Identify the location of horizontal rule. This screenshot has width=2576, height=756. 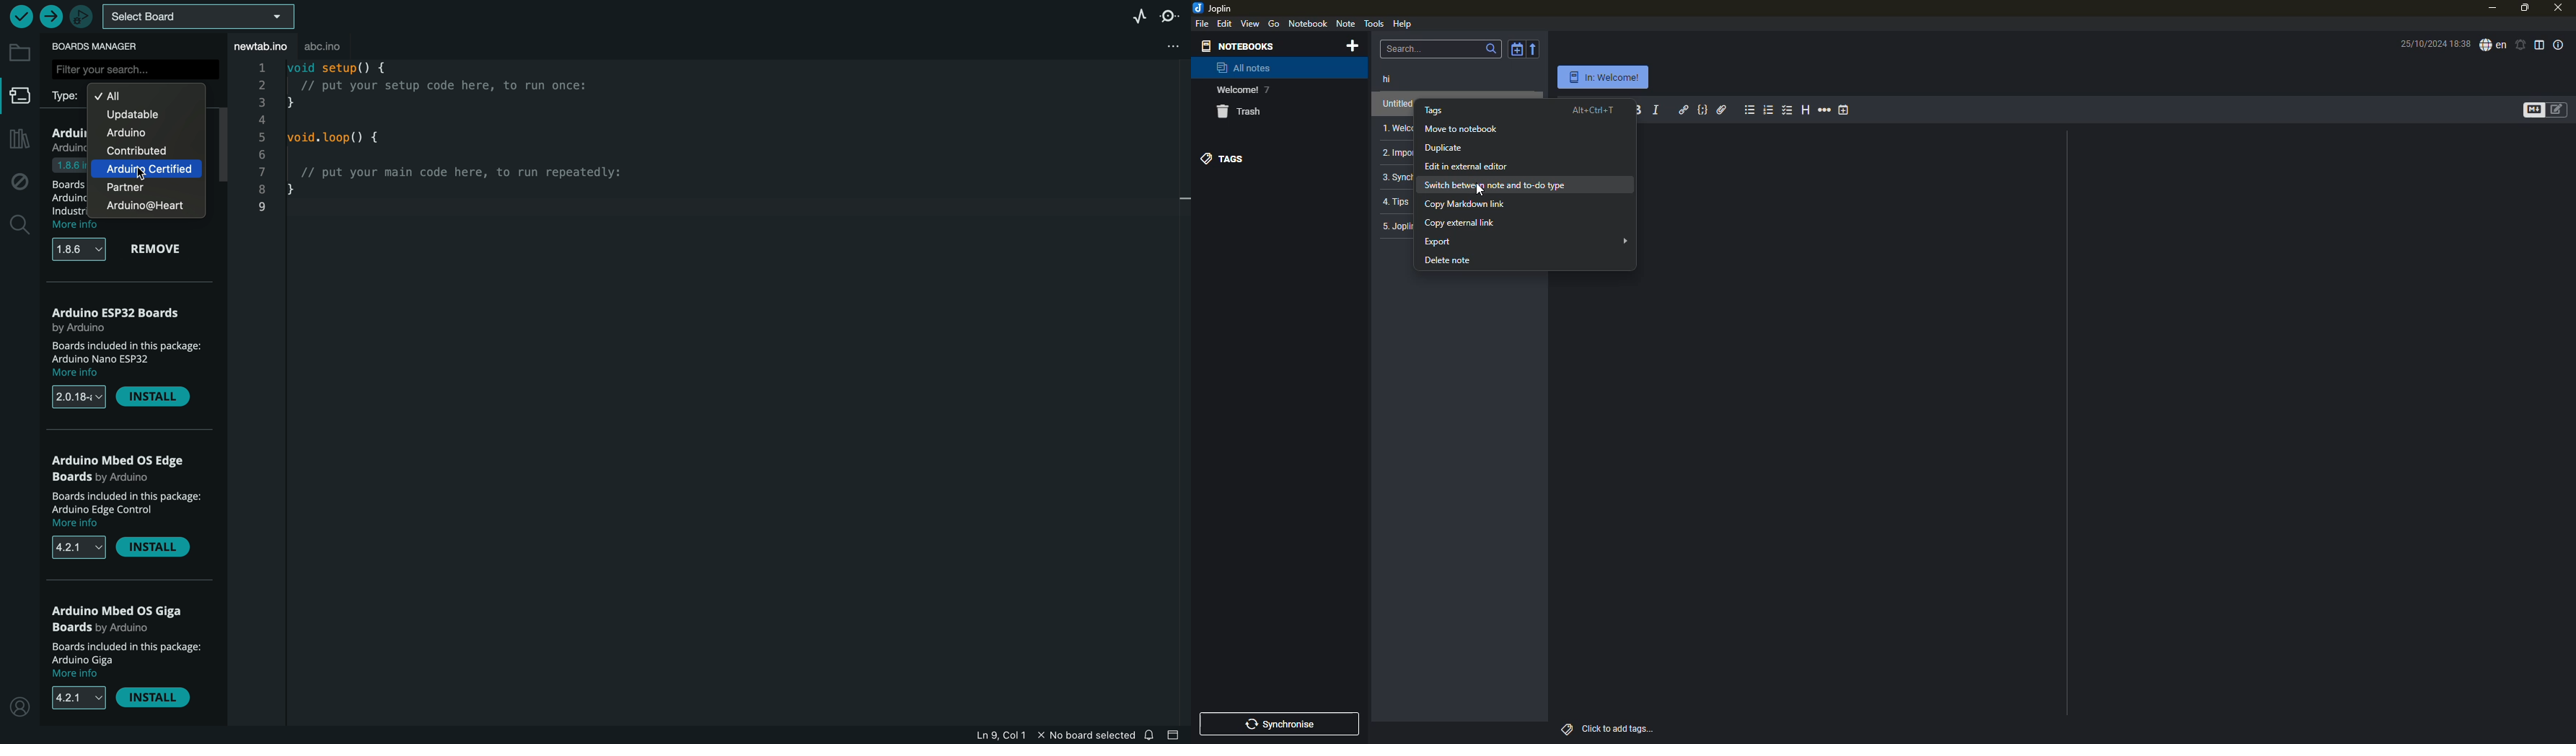
(1825, 110).